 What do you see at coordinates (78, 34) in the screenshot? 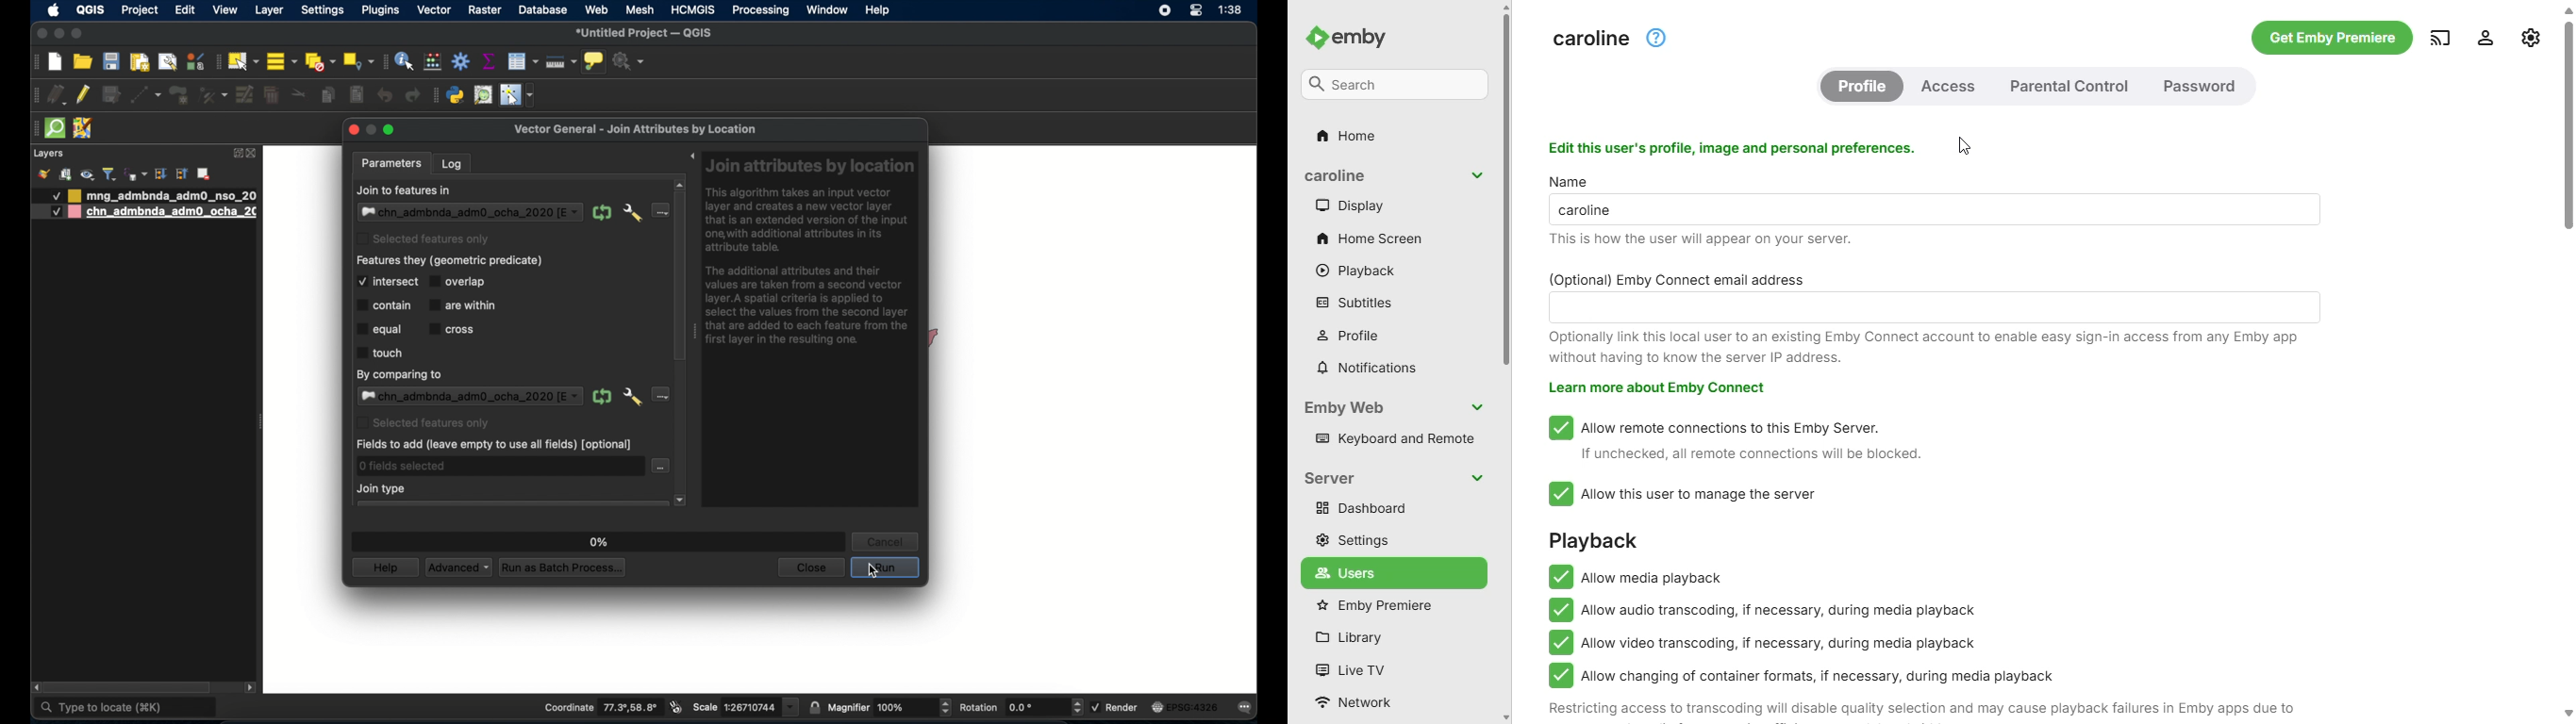
I see `maximize` at bounding box center [78, 34].